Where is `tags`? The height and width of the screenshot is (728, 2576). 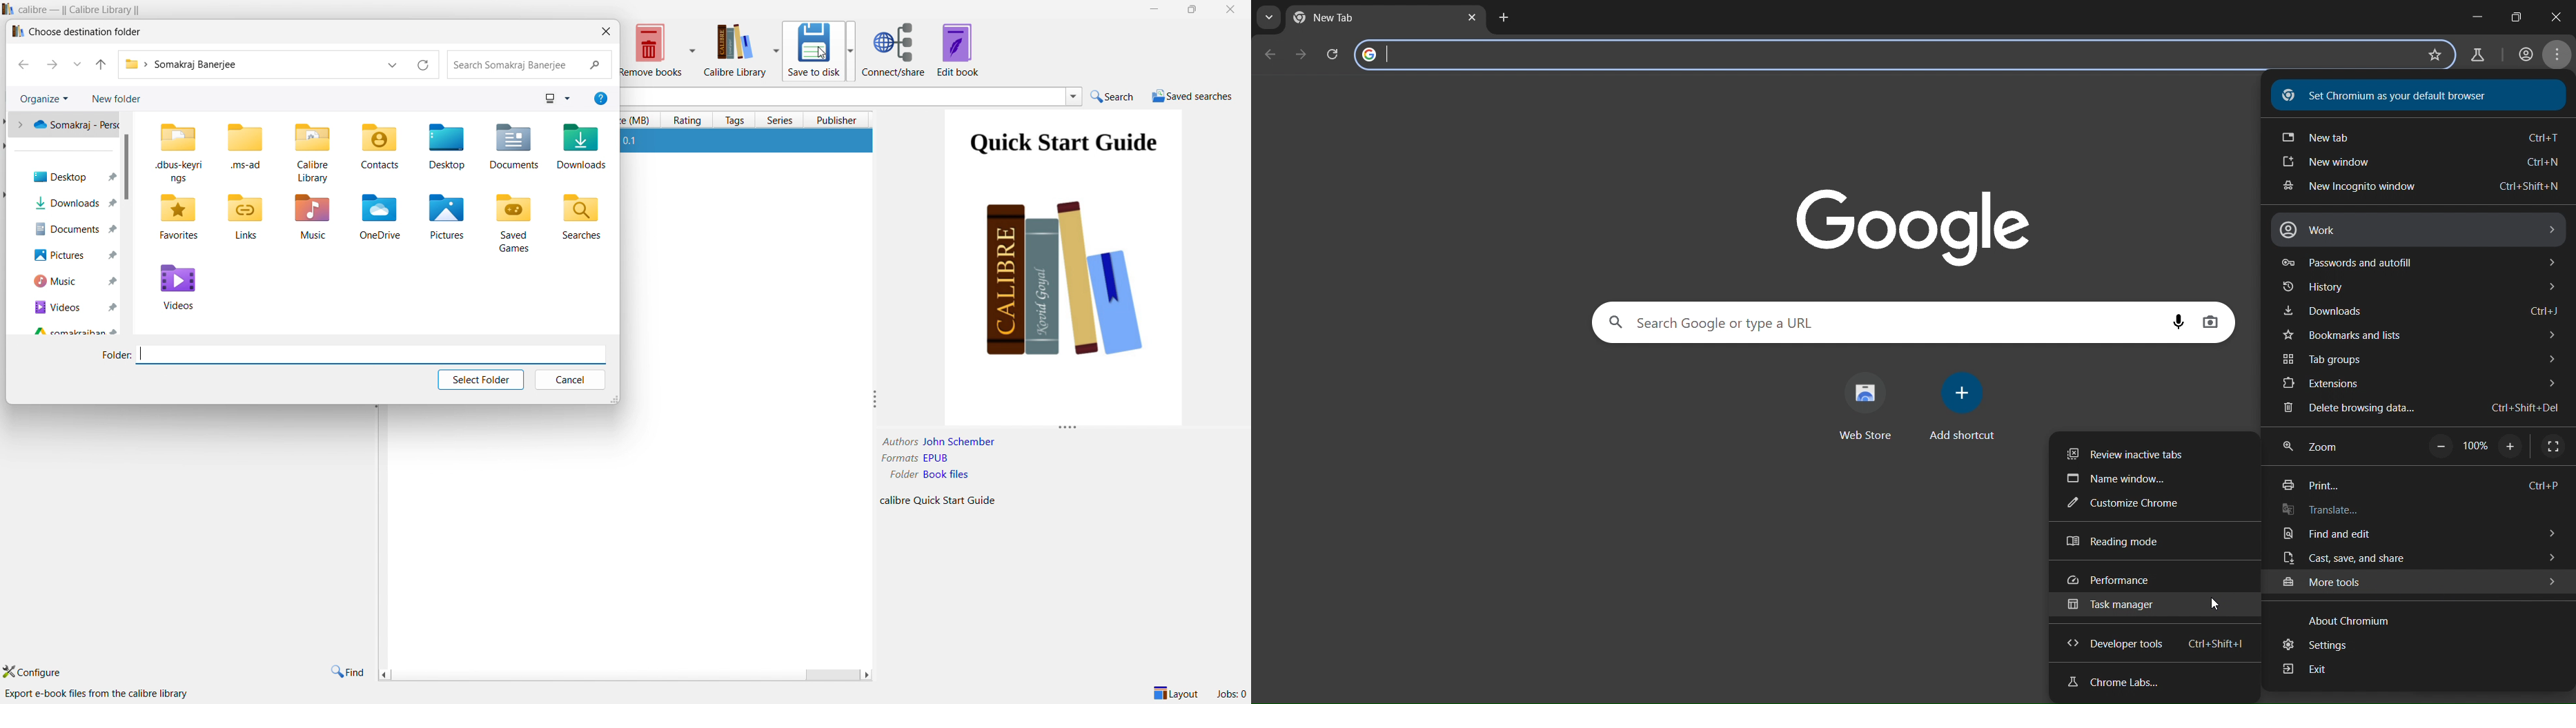 tags is located at coordinates (734, 120).